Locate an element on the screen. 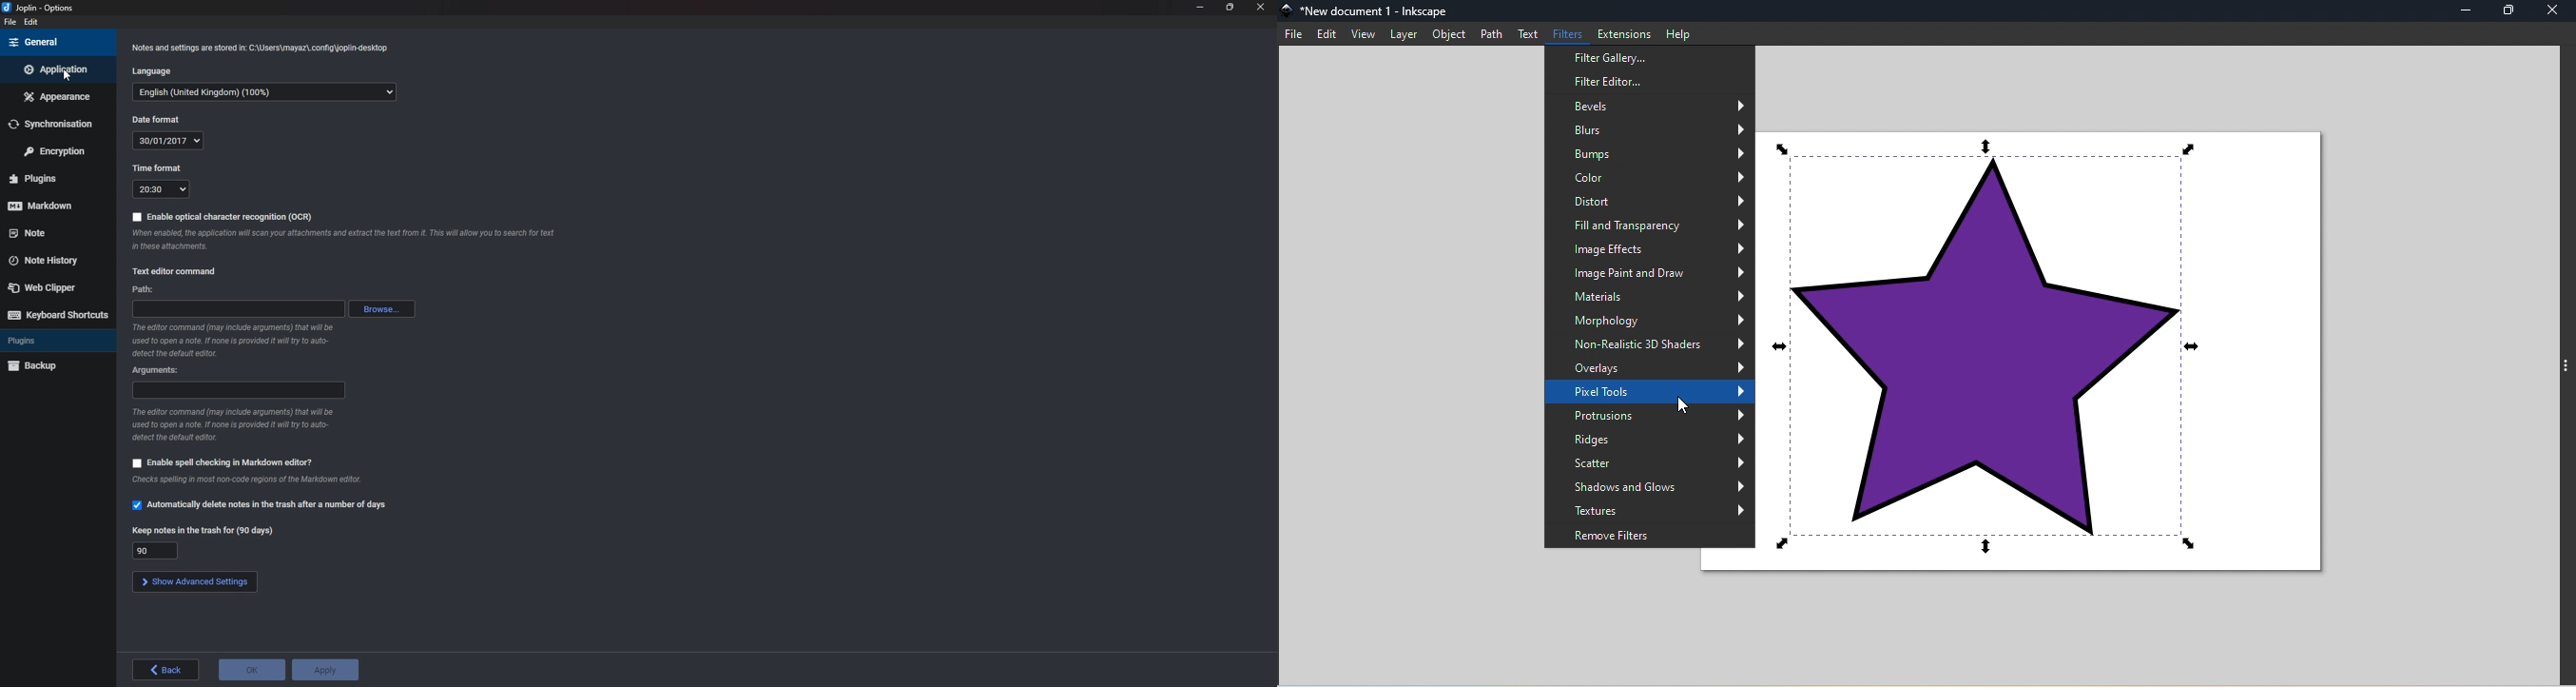  Date format is located at coordinates (160, 119).